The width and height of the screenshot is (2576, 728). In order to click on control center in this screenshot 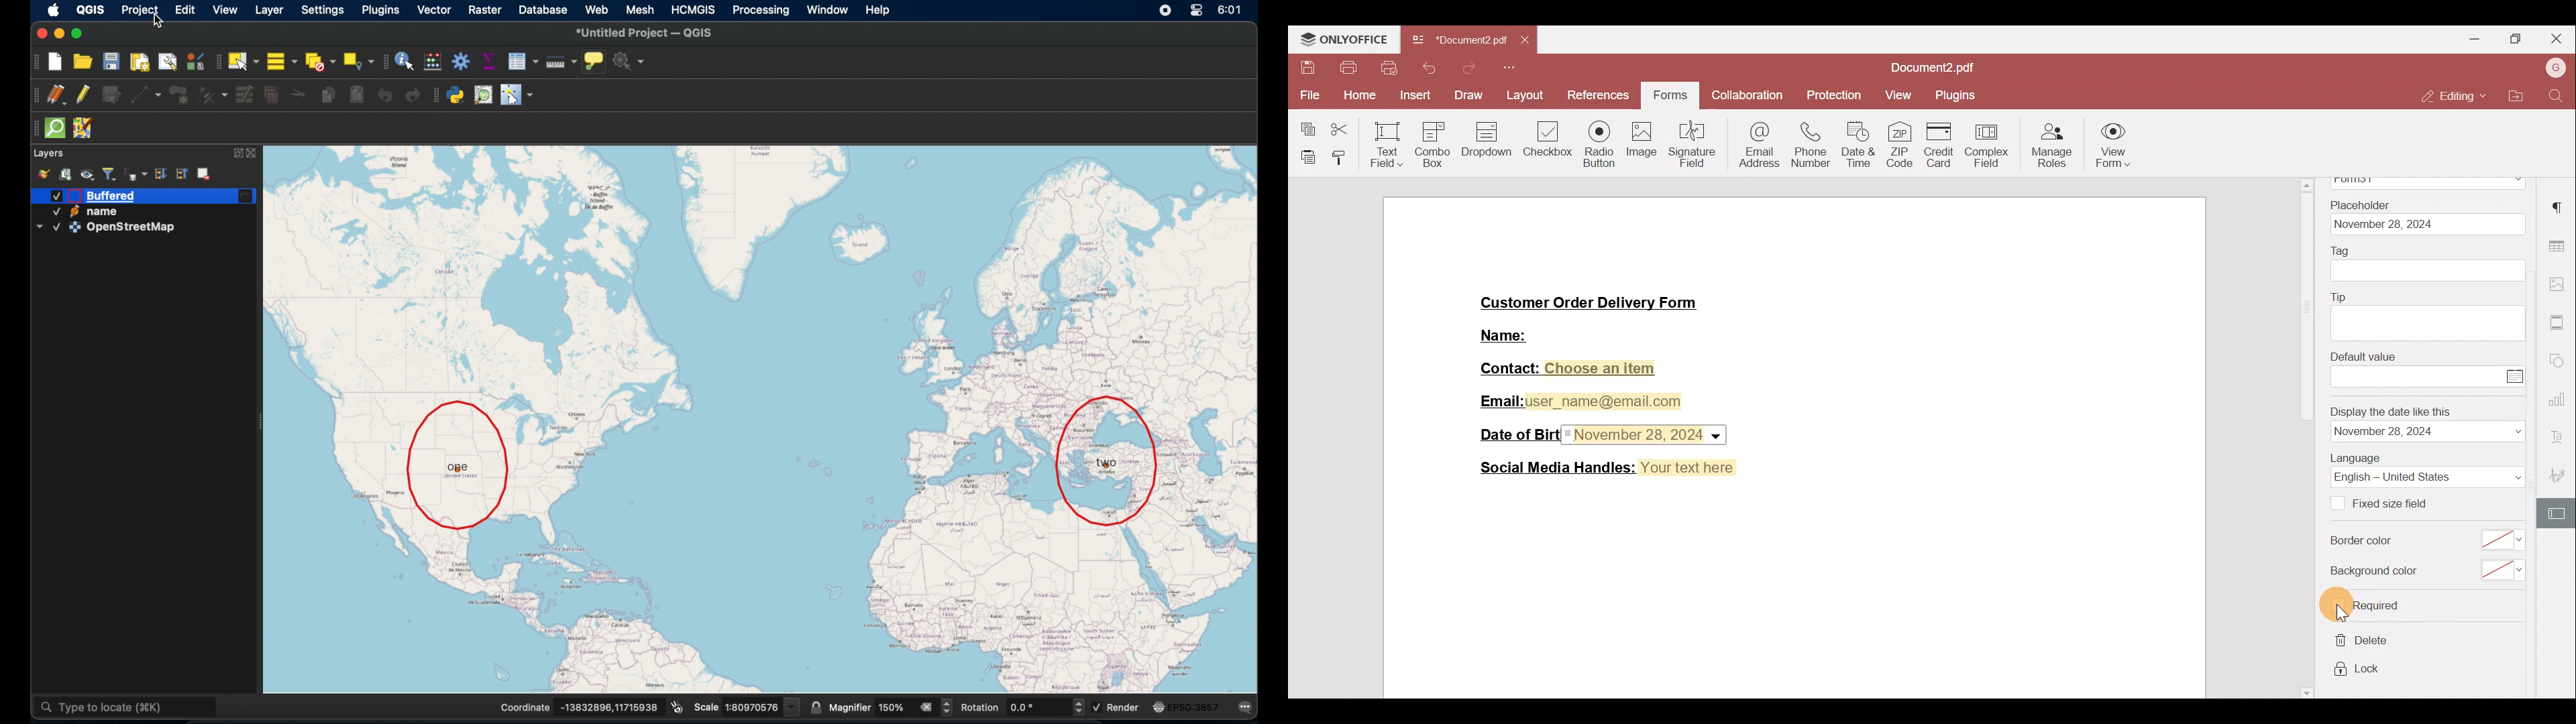, I will do `click(1165, 9)`.